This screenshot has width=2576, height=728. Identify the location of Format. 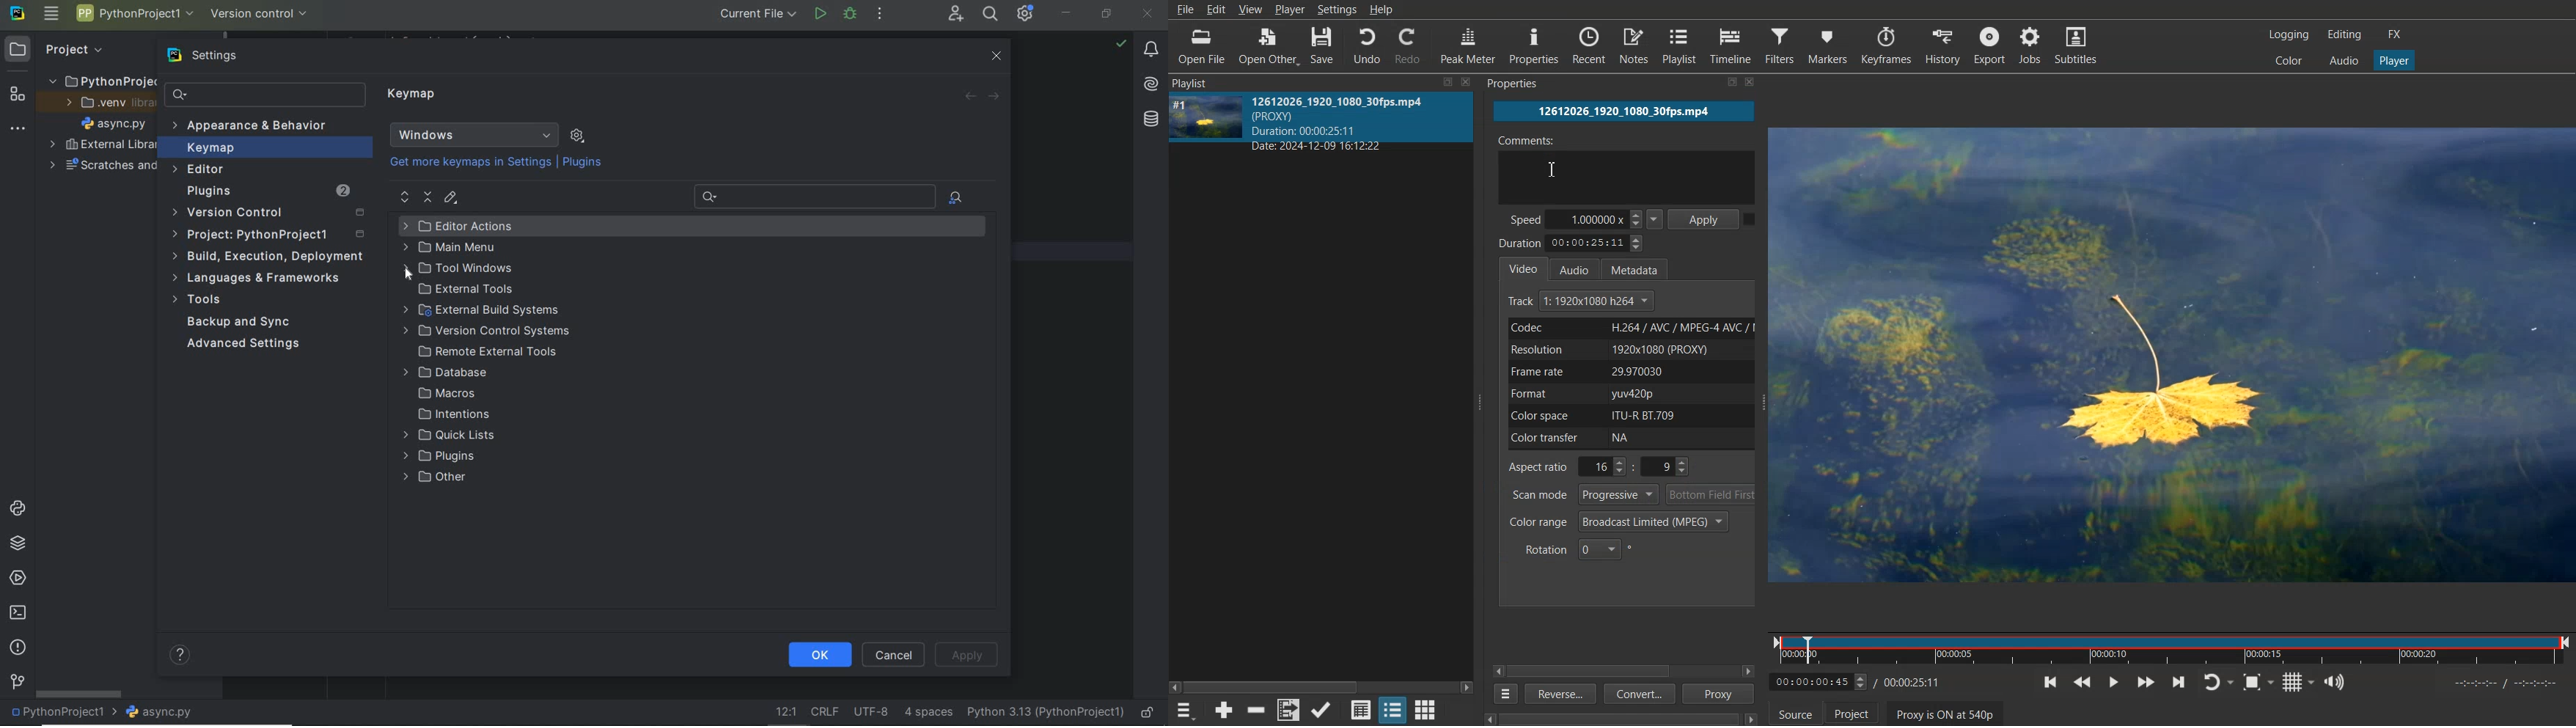
(1628, 394).